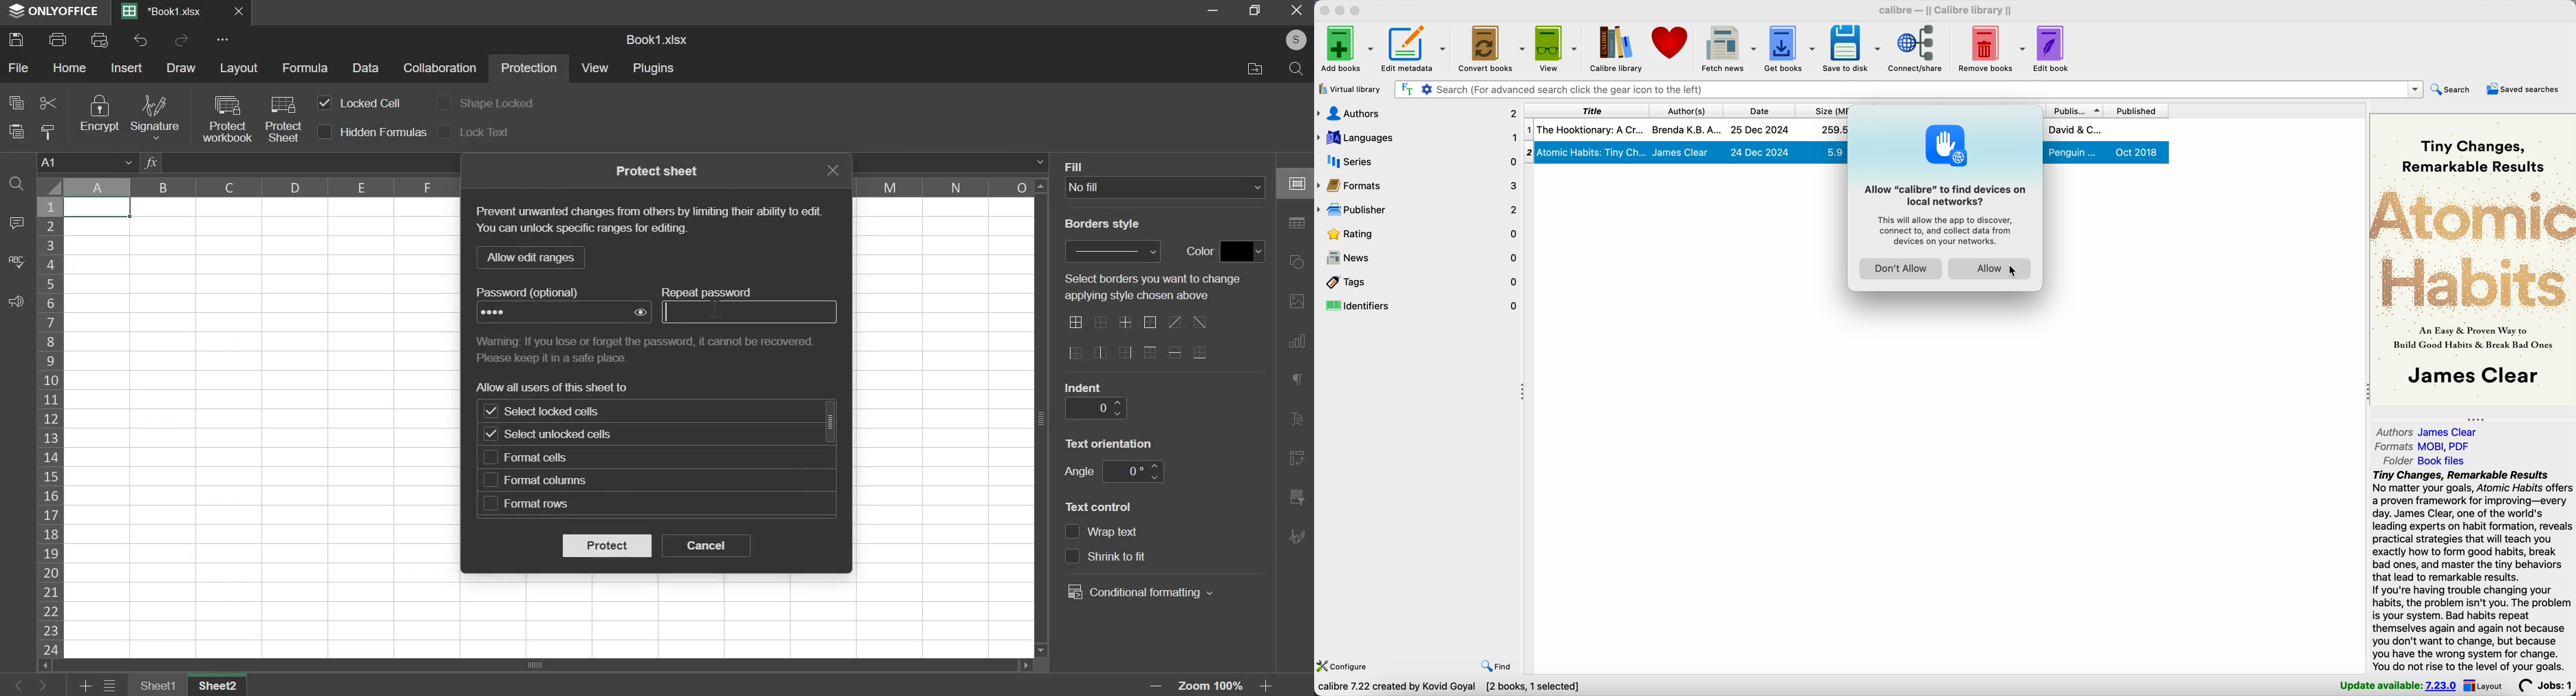 This screenshot has height=700, width=2576. What do you see at coordinates (1496, 667) in the screenshot?
I see `find` at bounding box center [1496, 667].